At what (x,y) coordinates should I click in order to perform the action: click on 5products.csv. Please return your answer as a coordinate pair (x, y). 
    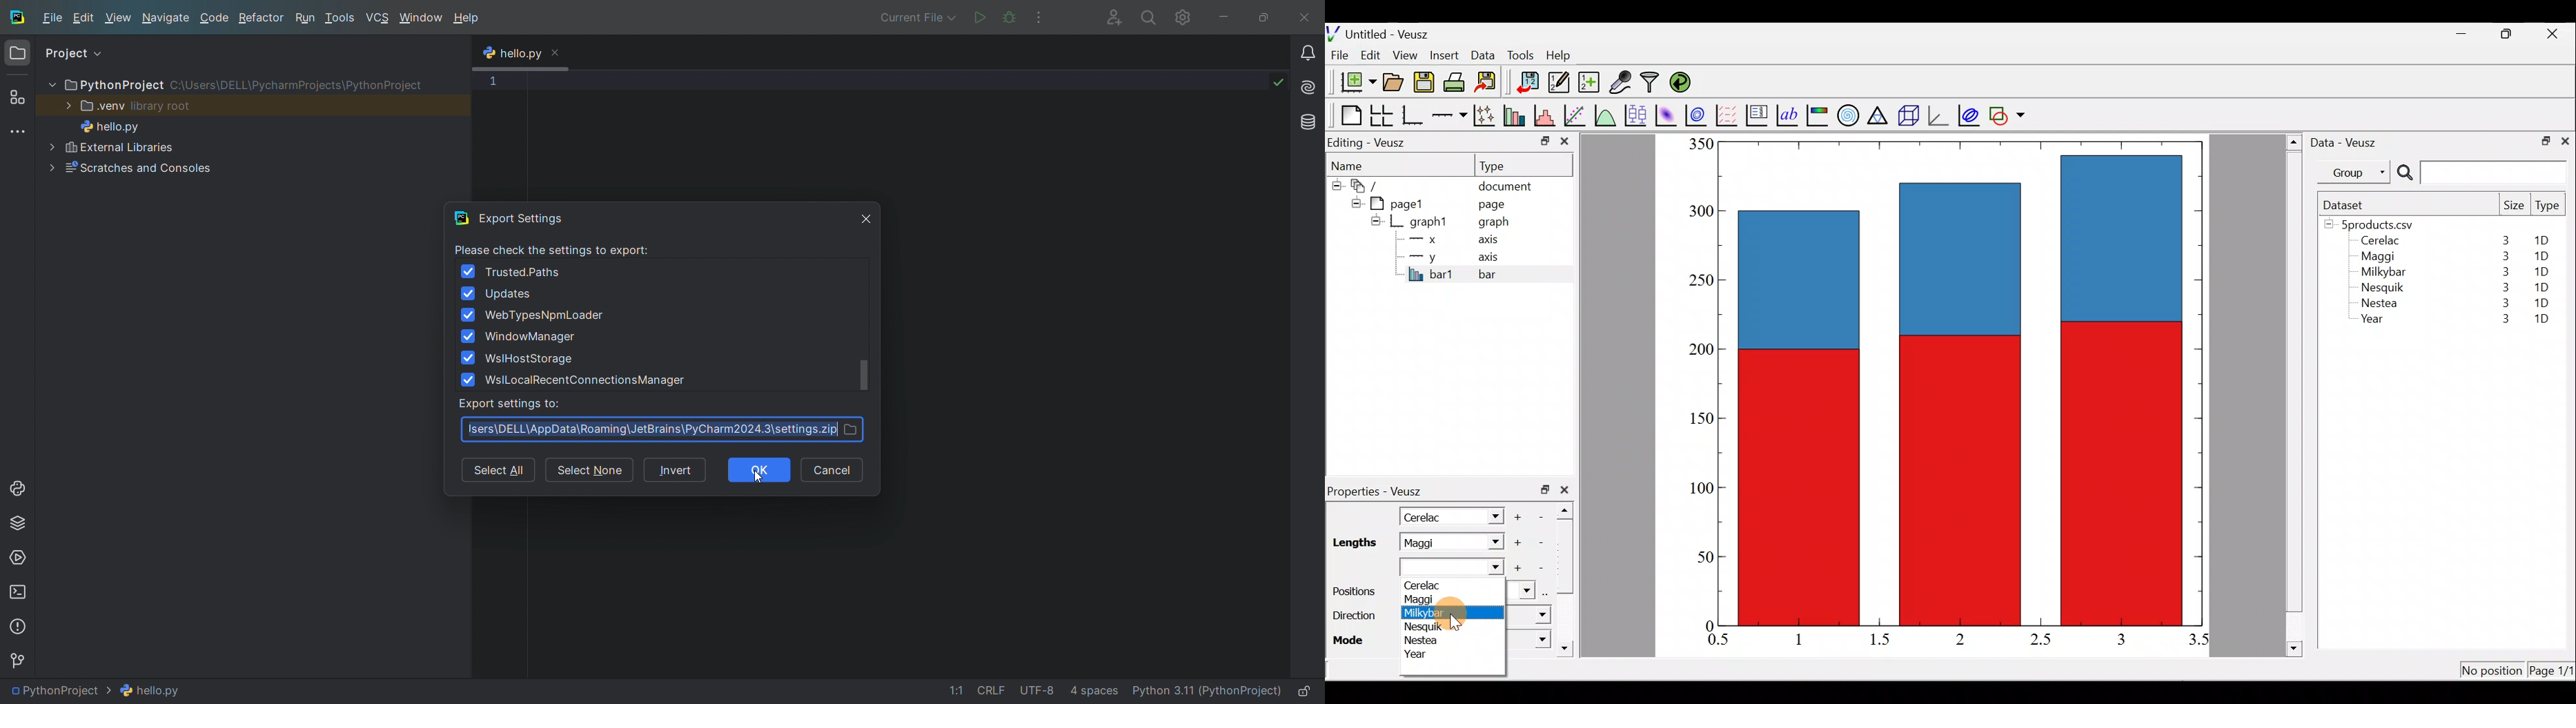
    Looking at the image, I should click on (2376, 224).